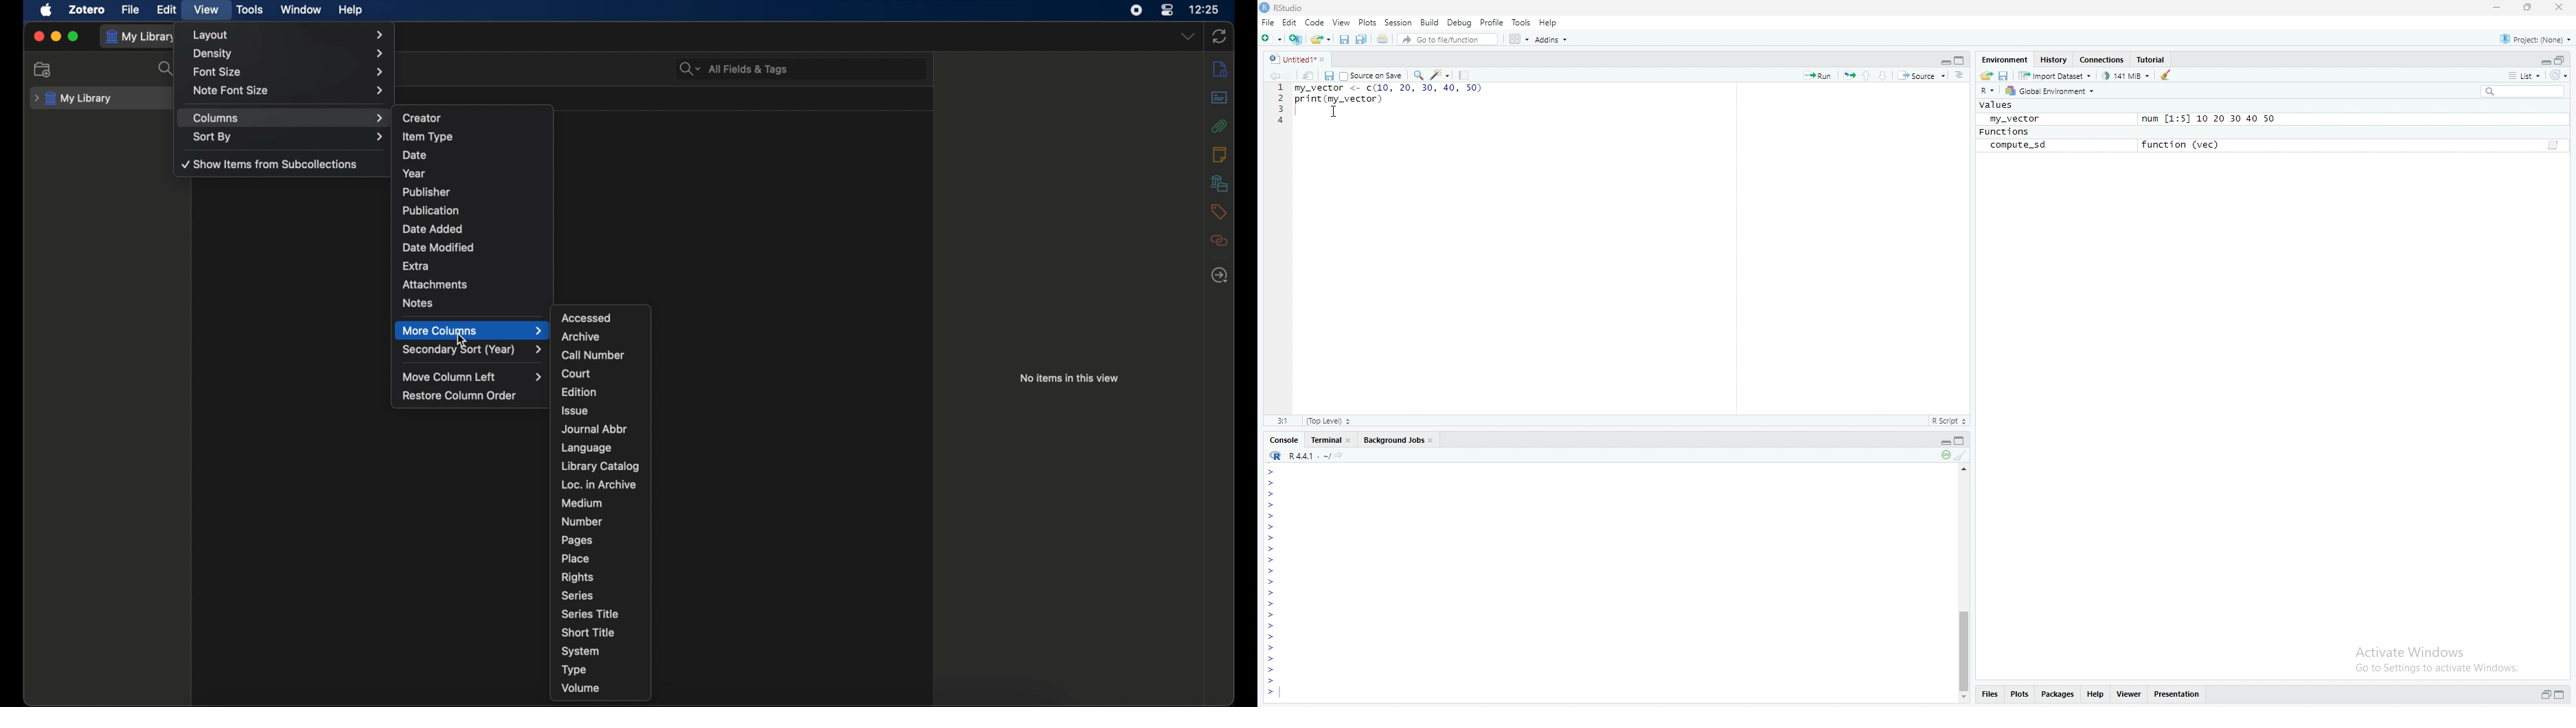 The width and height of the screenshot is (2576, 728). What do you see at coordinates (87, 10) in the screenshot?
I see `zotero` at bounding box center [87, 10].